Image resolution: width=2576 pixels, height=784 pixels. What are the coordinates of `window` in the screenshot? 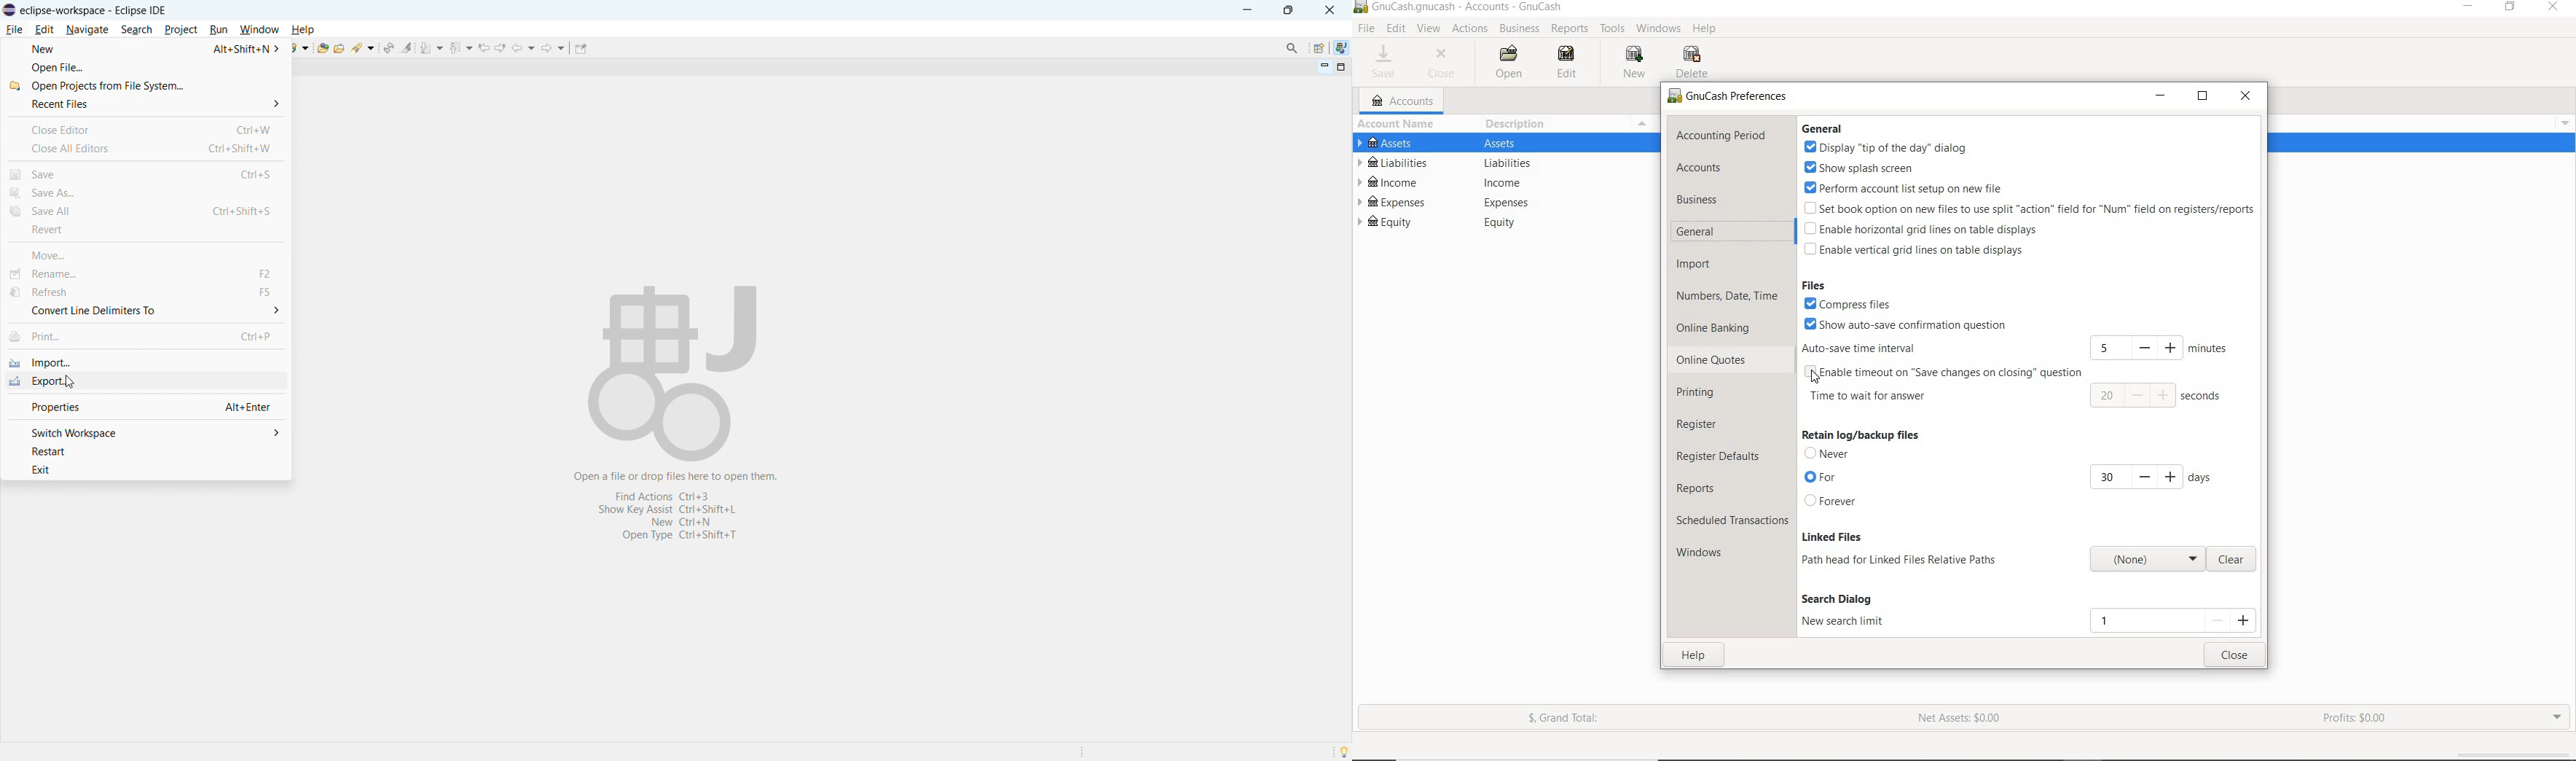 It's located at (259, 30).